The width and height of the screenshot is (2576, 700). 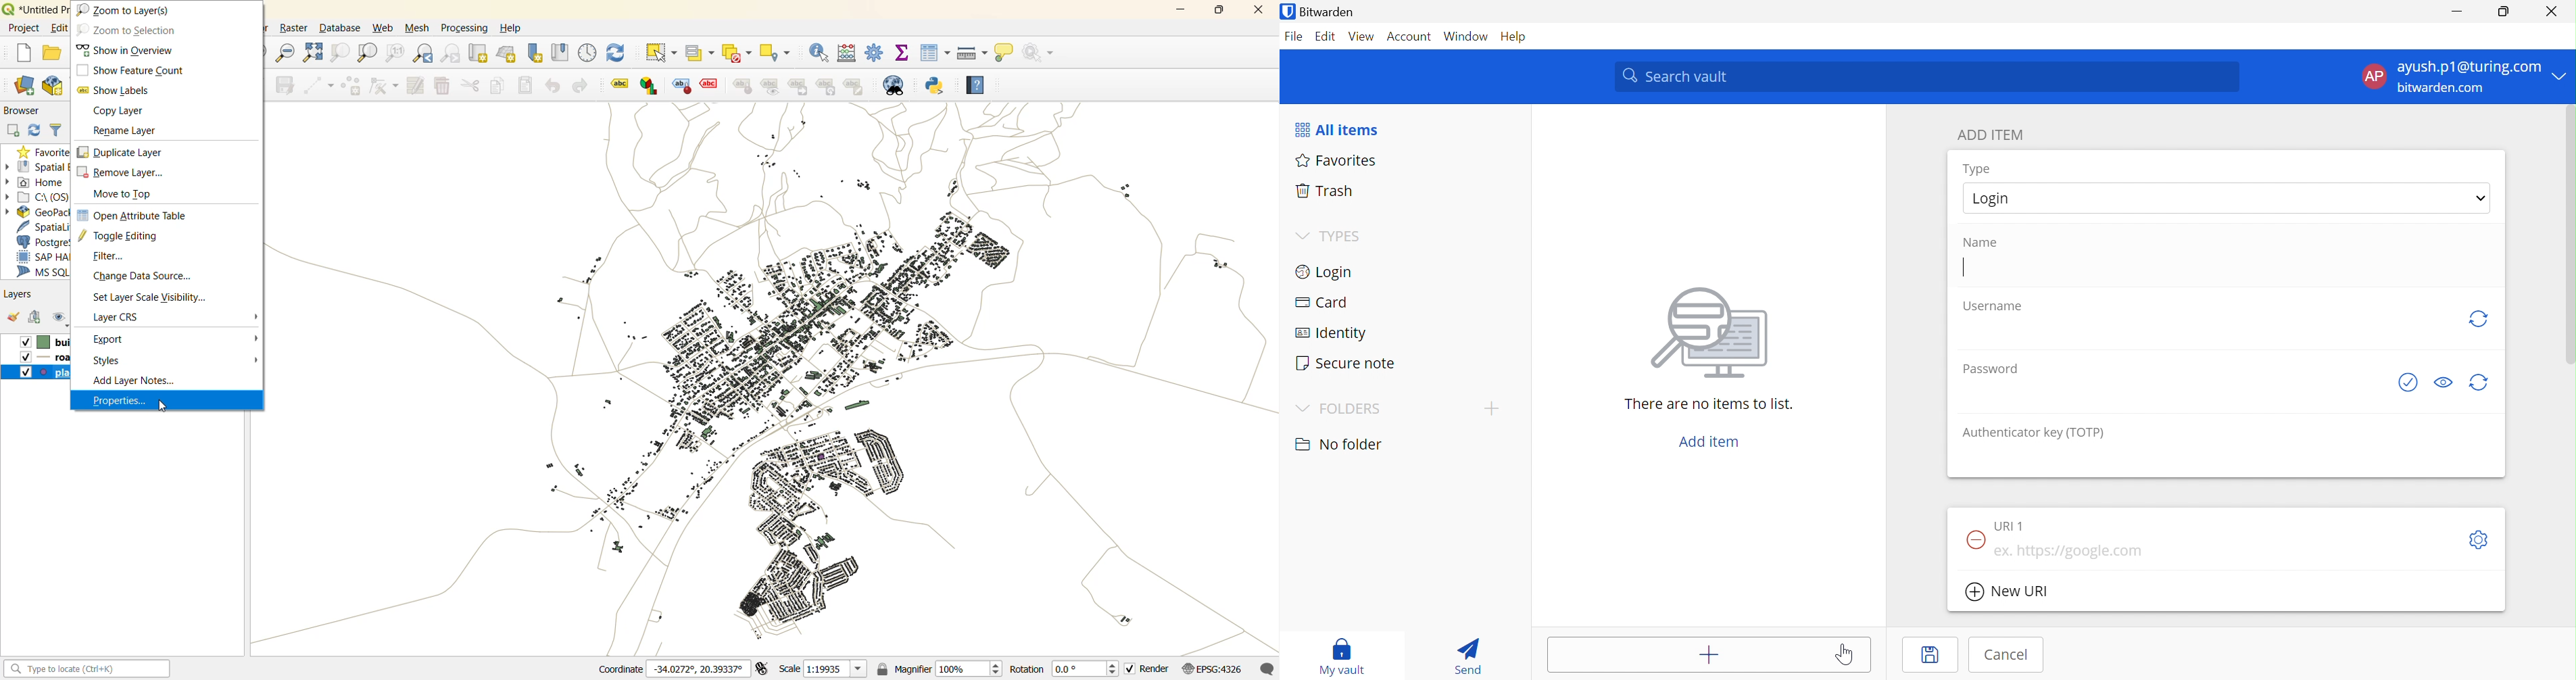 What do you see at coordinates (2008, 593) in the screenshot?
I see `New URI` at bounding box center [2008, 593].